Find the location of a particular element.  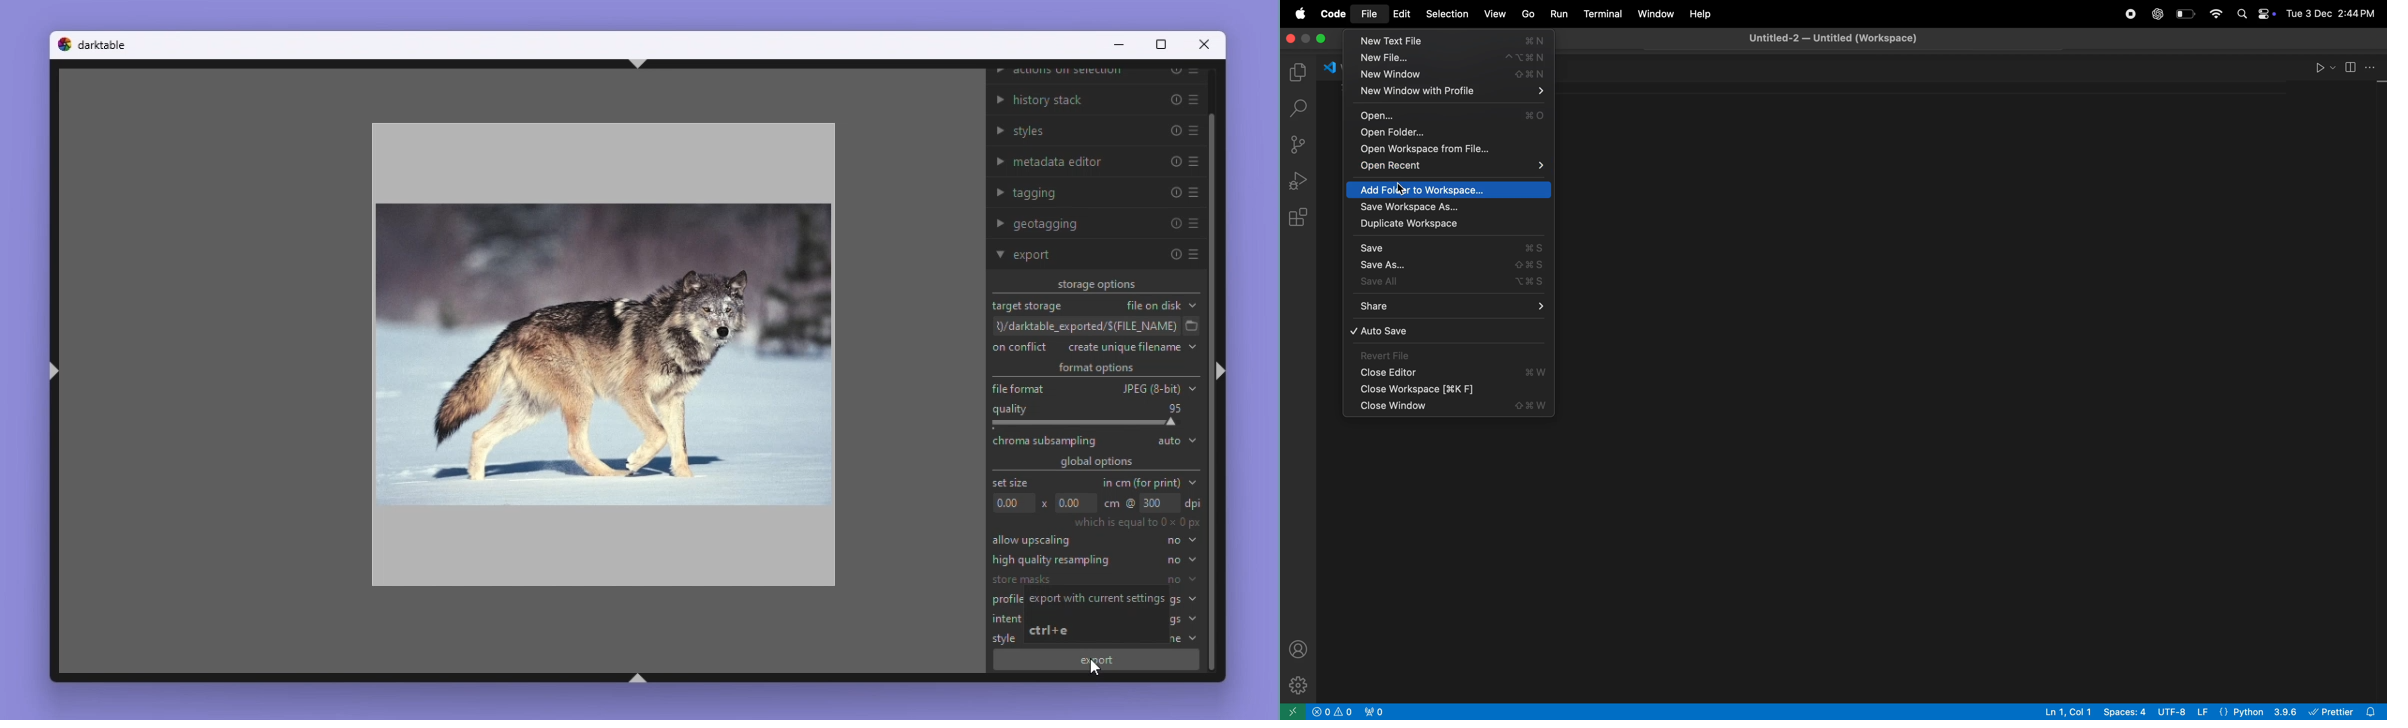

Styles is located at coordinates (1099, 131).